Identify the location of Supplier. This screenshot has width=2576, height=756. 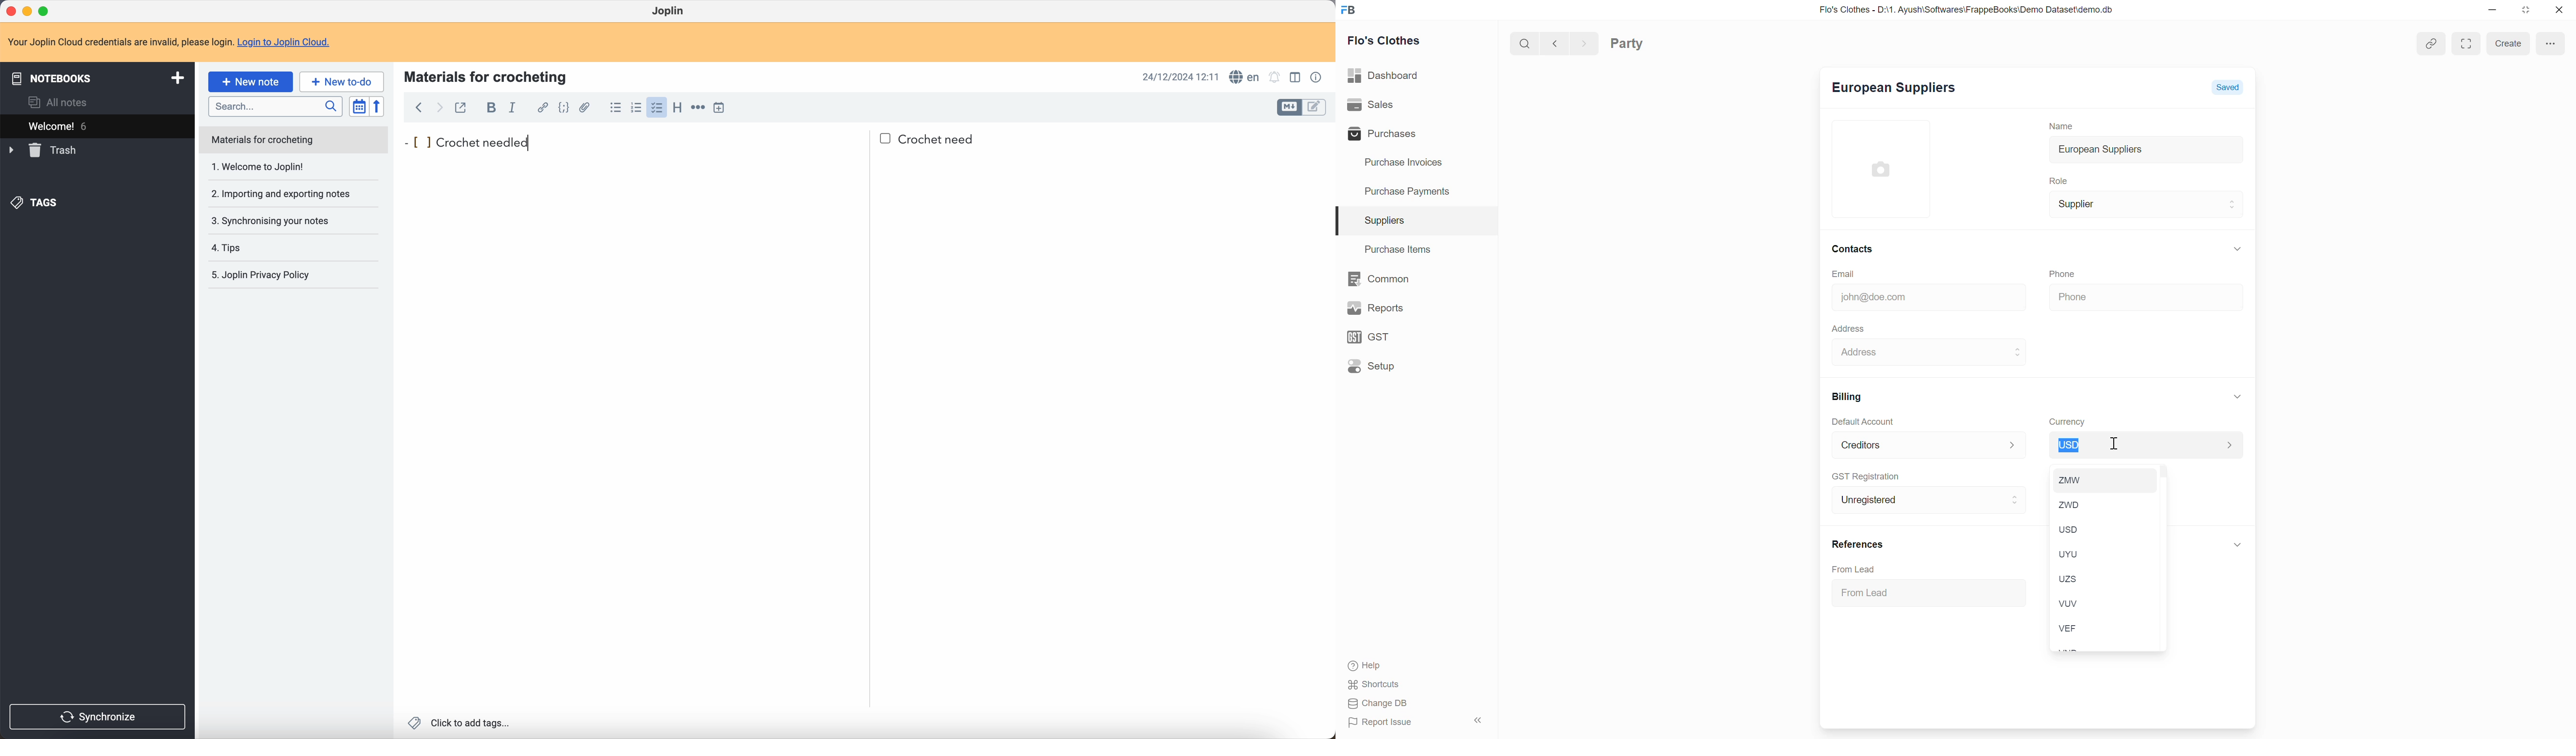
(2072, 204).